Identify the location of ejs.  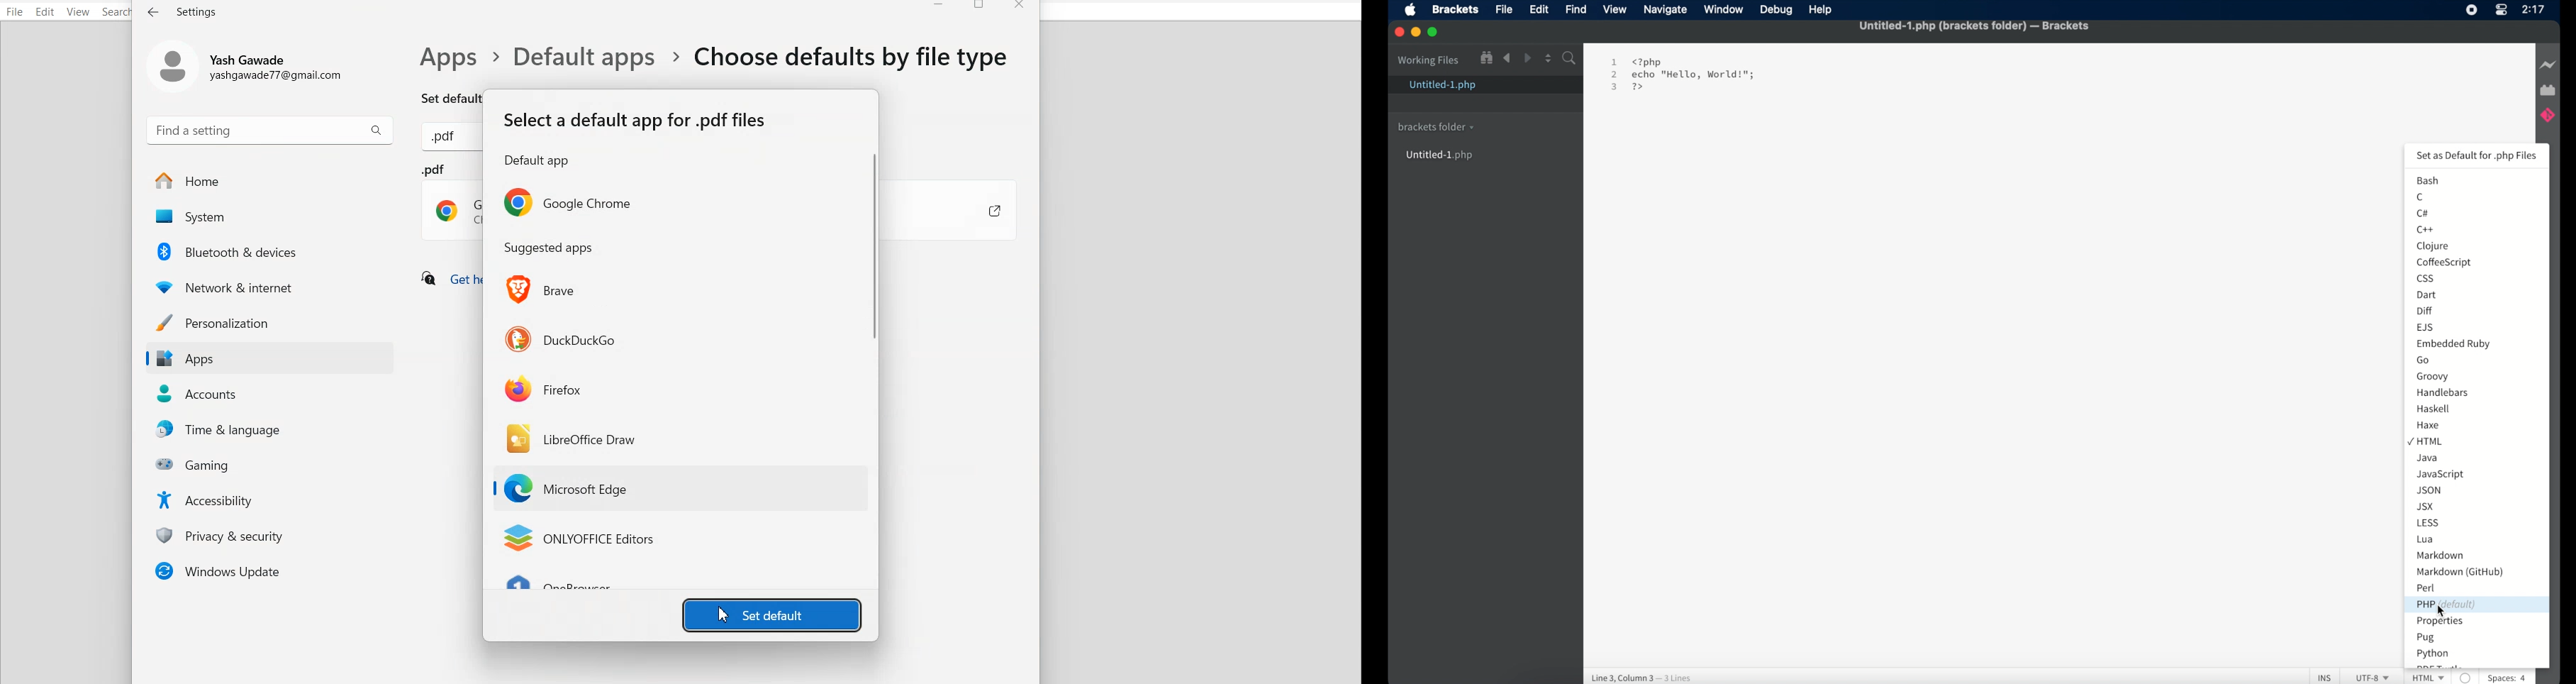
(2426, 327).